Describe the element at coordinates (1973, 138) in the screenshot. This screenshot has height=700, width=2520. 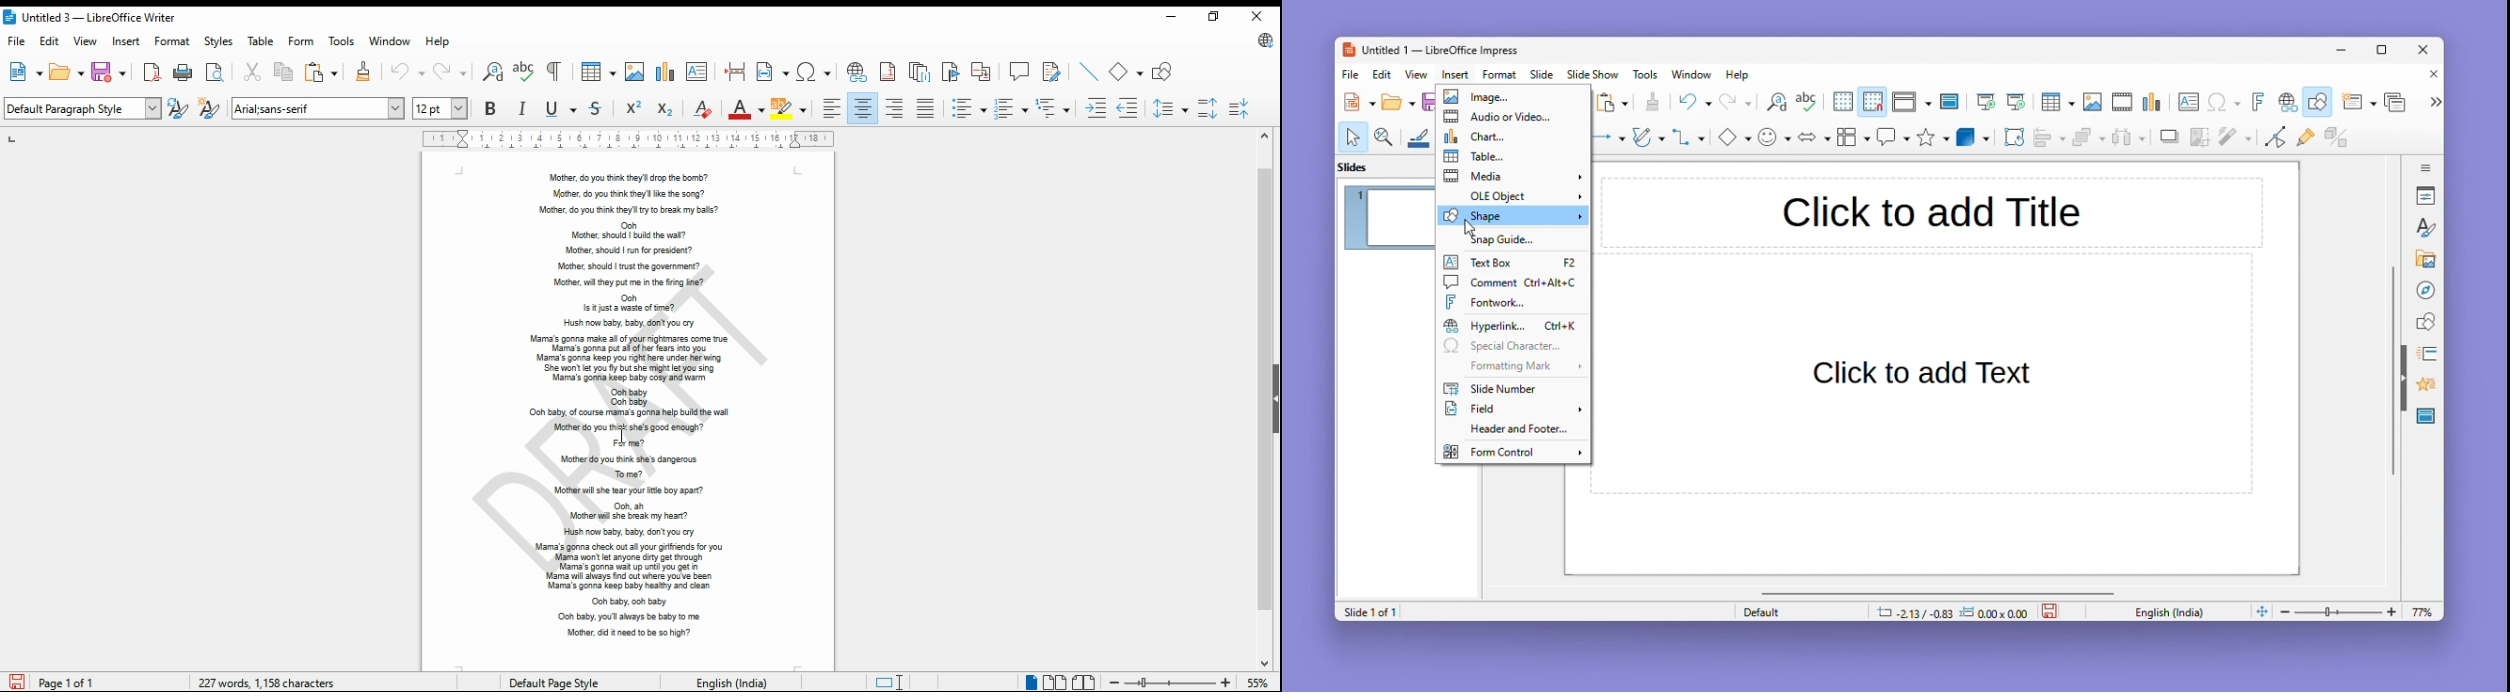
I see `Cuboid` at that location.